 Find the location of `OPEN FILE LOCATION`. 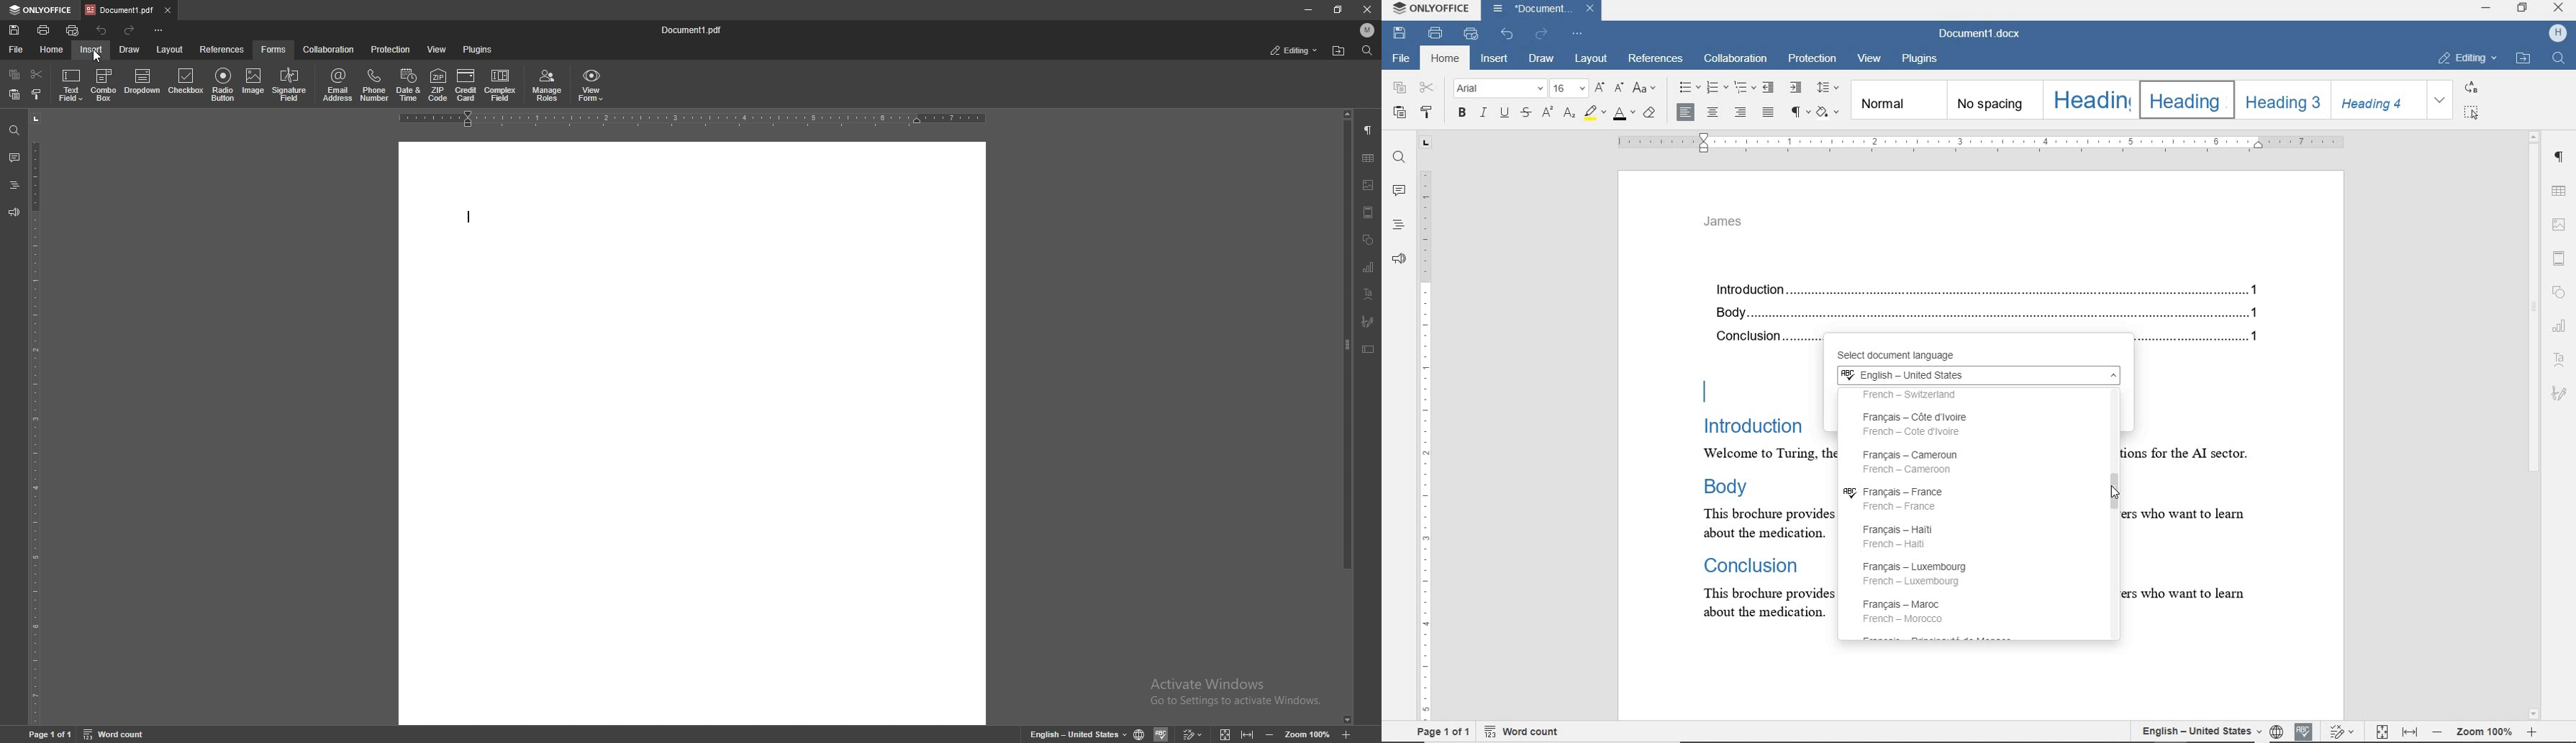

OPEN FILE LOCATION is located at coordinates (2523, 59).